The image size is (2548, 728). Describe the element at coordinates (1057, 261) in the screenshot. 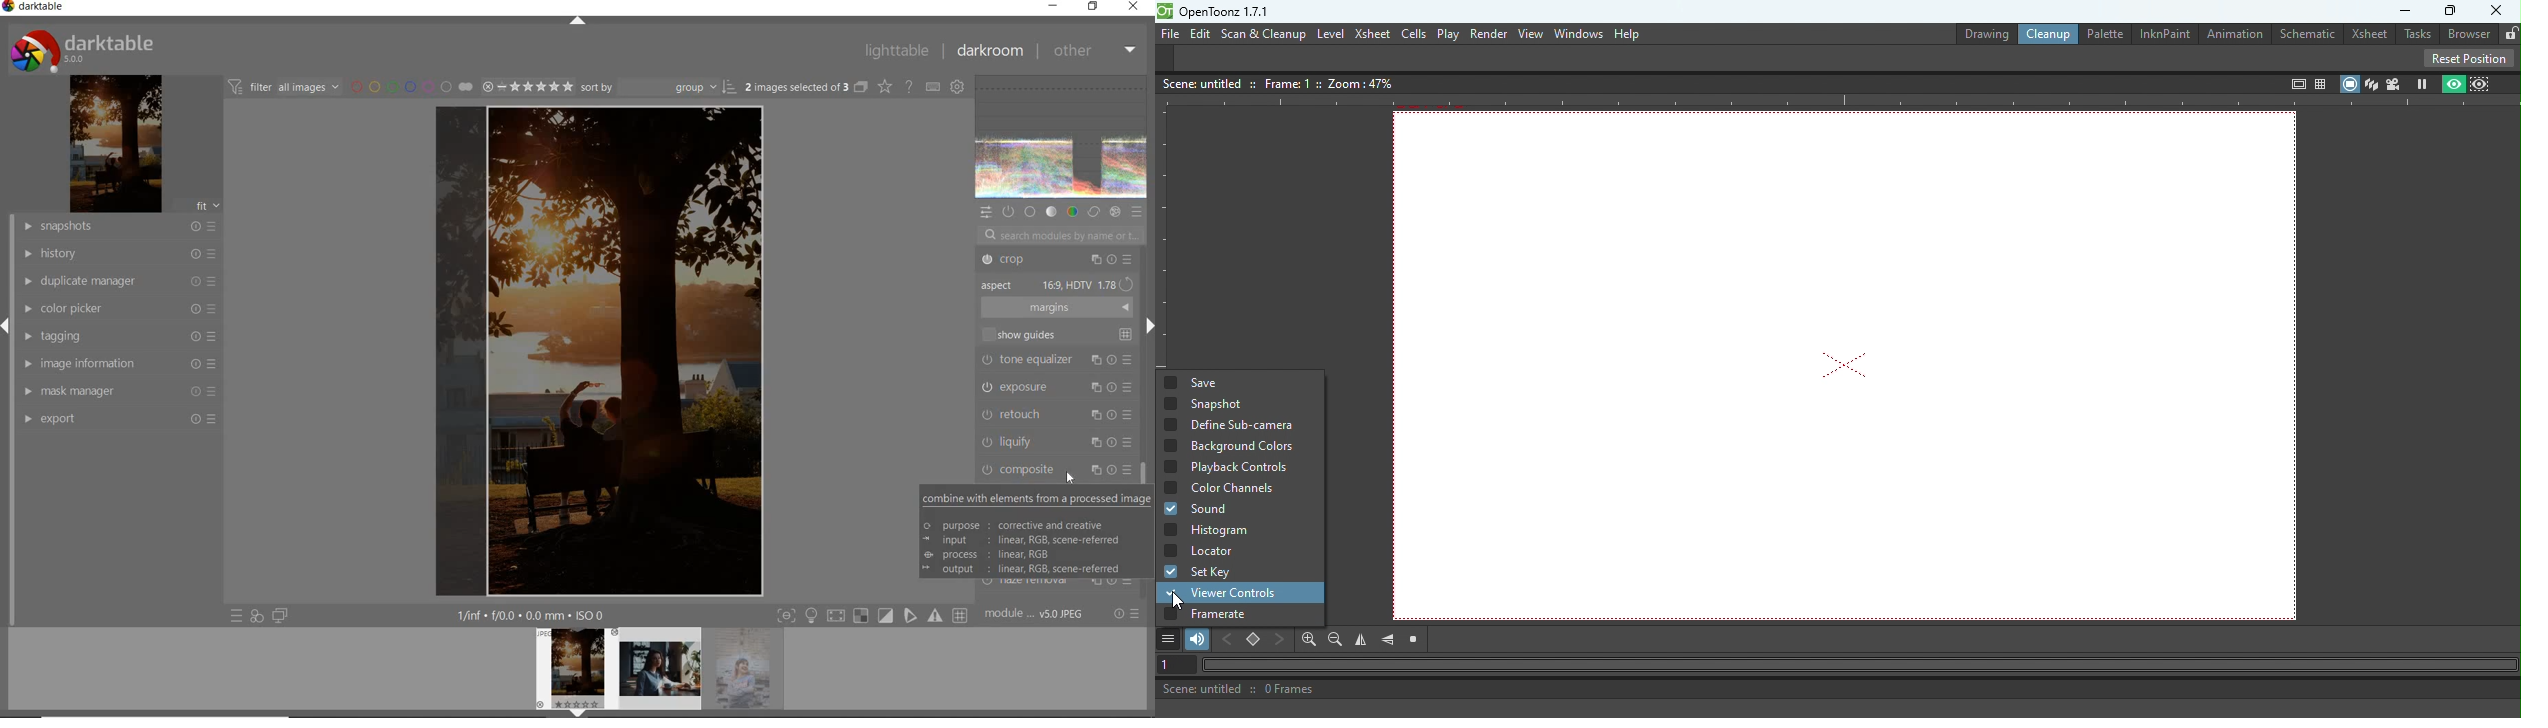

I see `Crop` at that location.